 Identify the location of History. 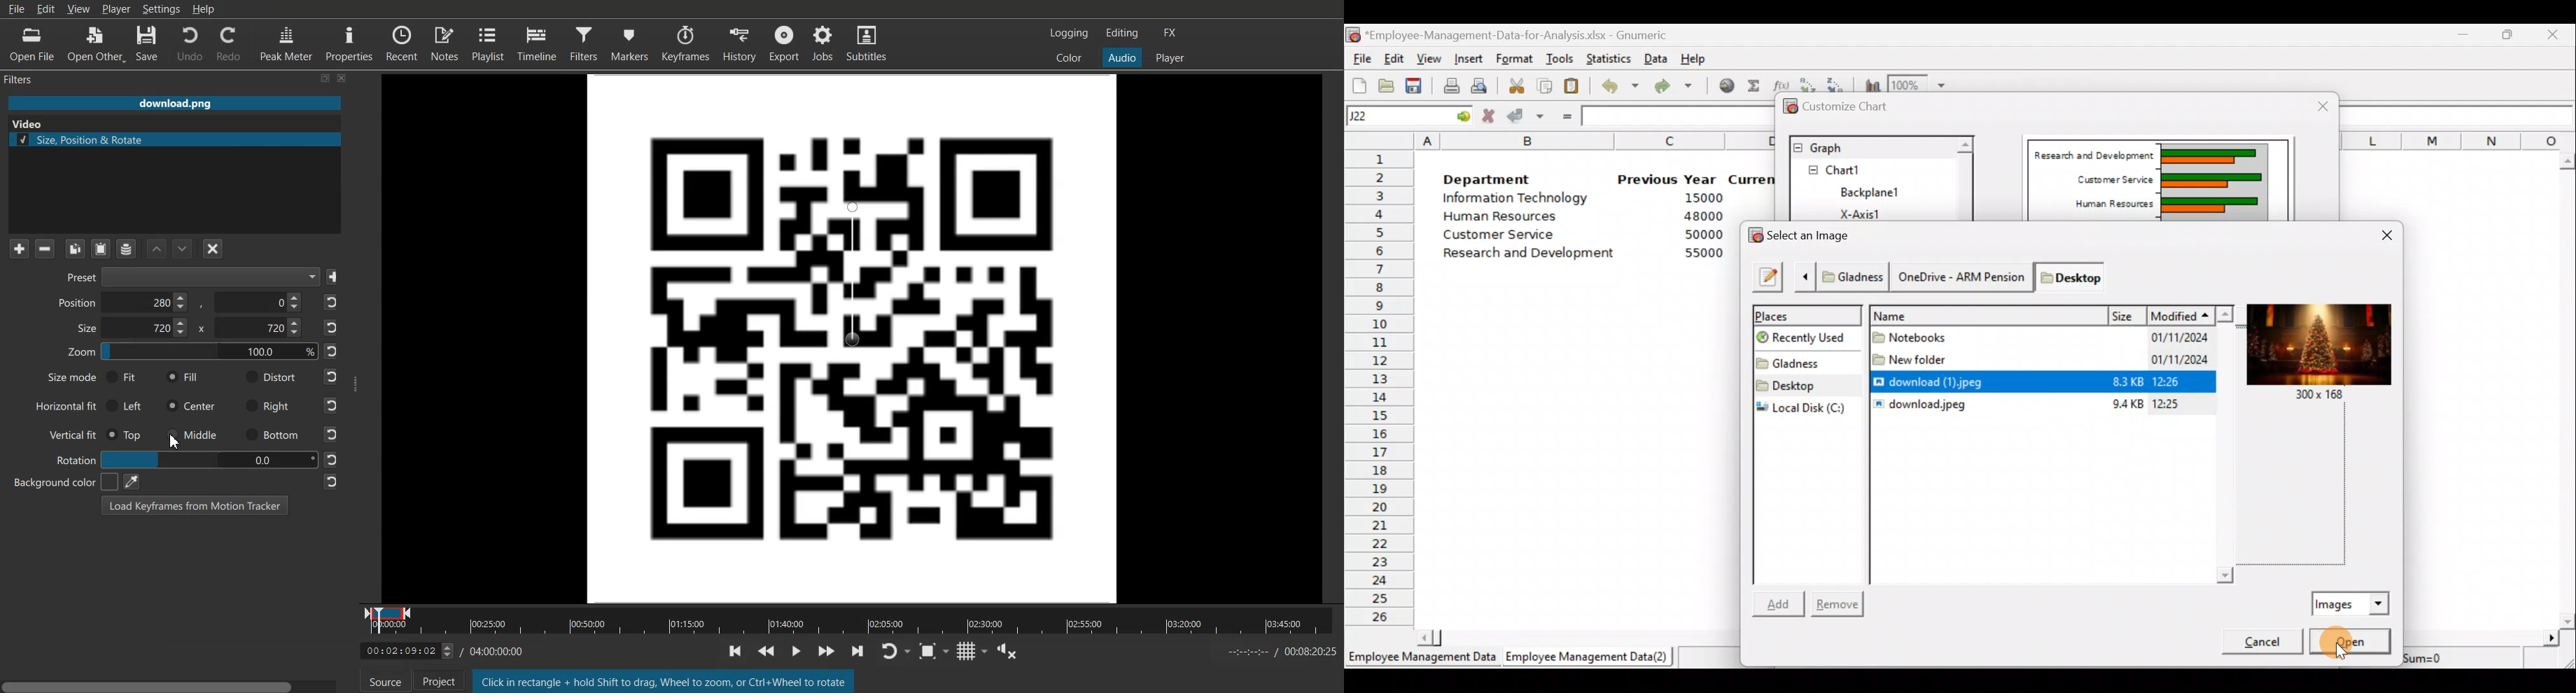
(738, 42).